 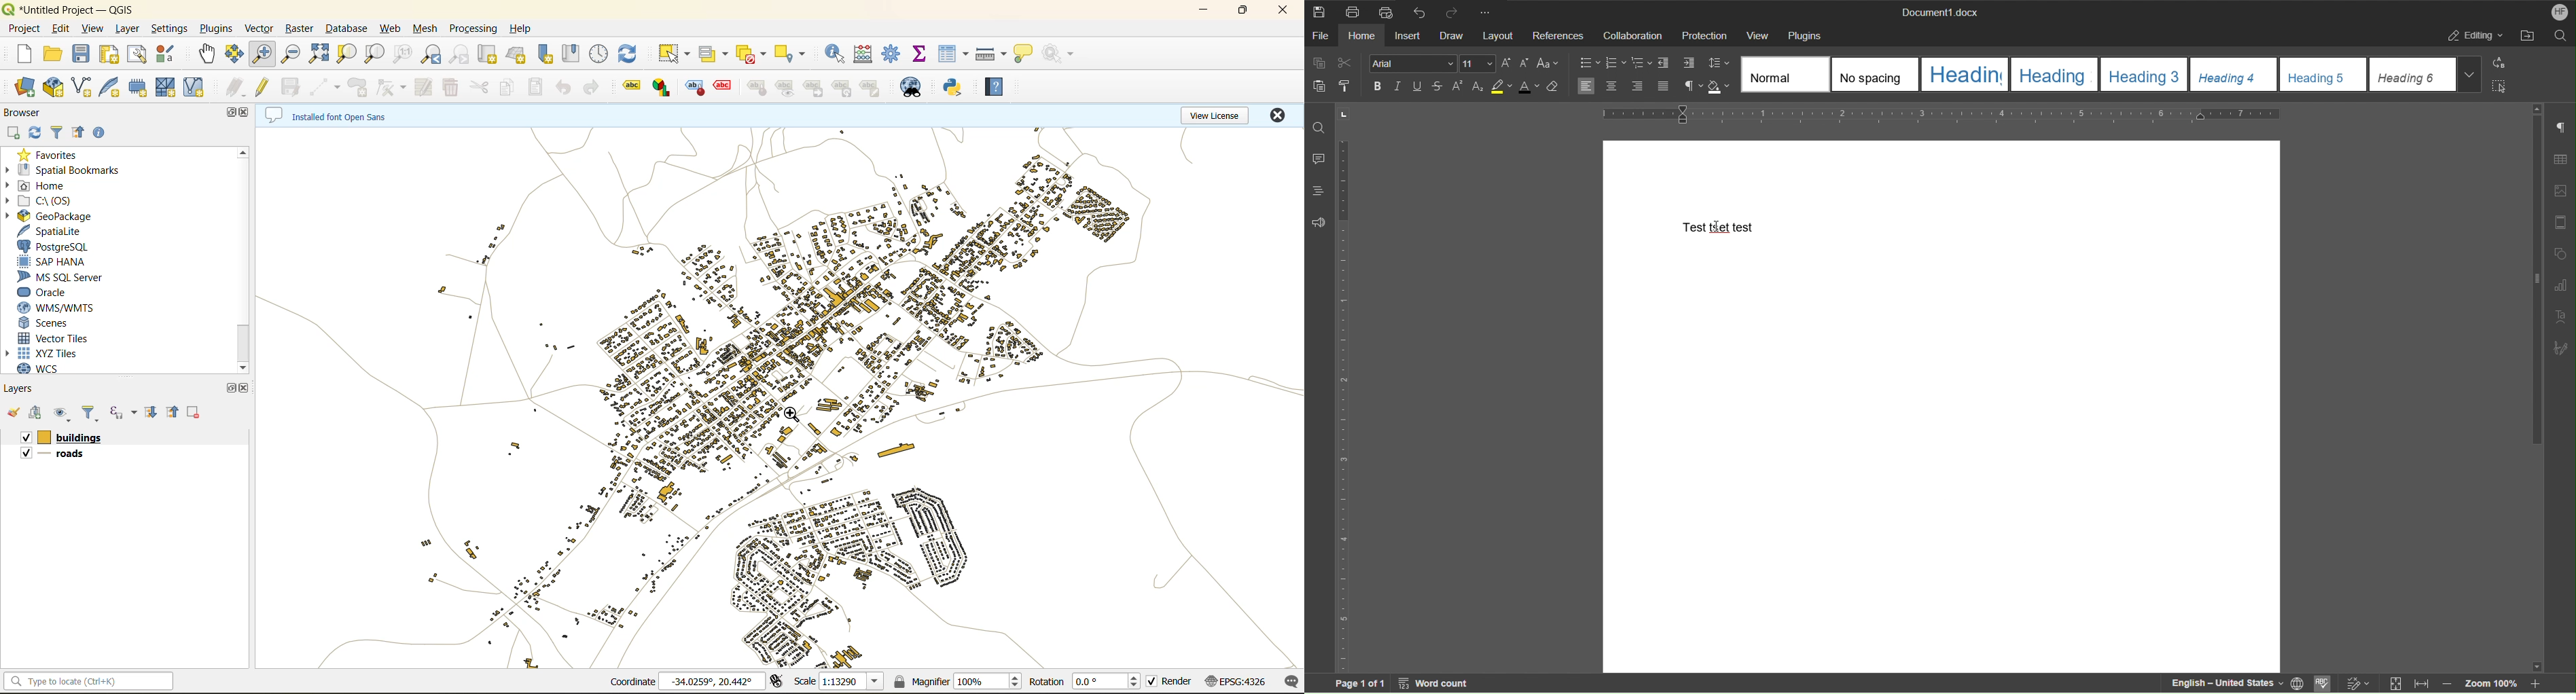 I want to click on File, so click(x=1322, y=35).